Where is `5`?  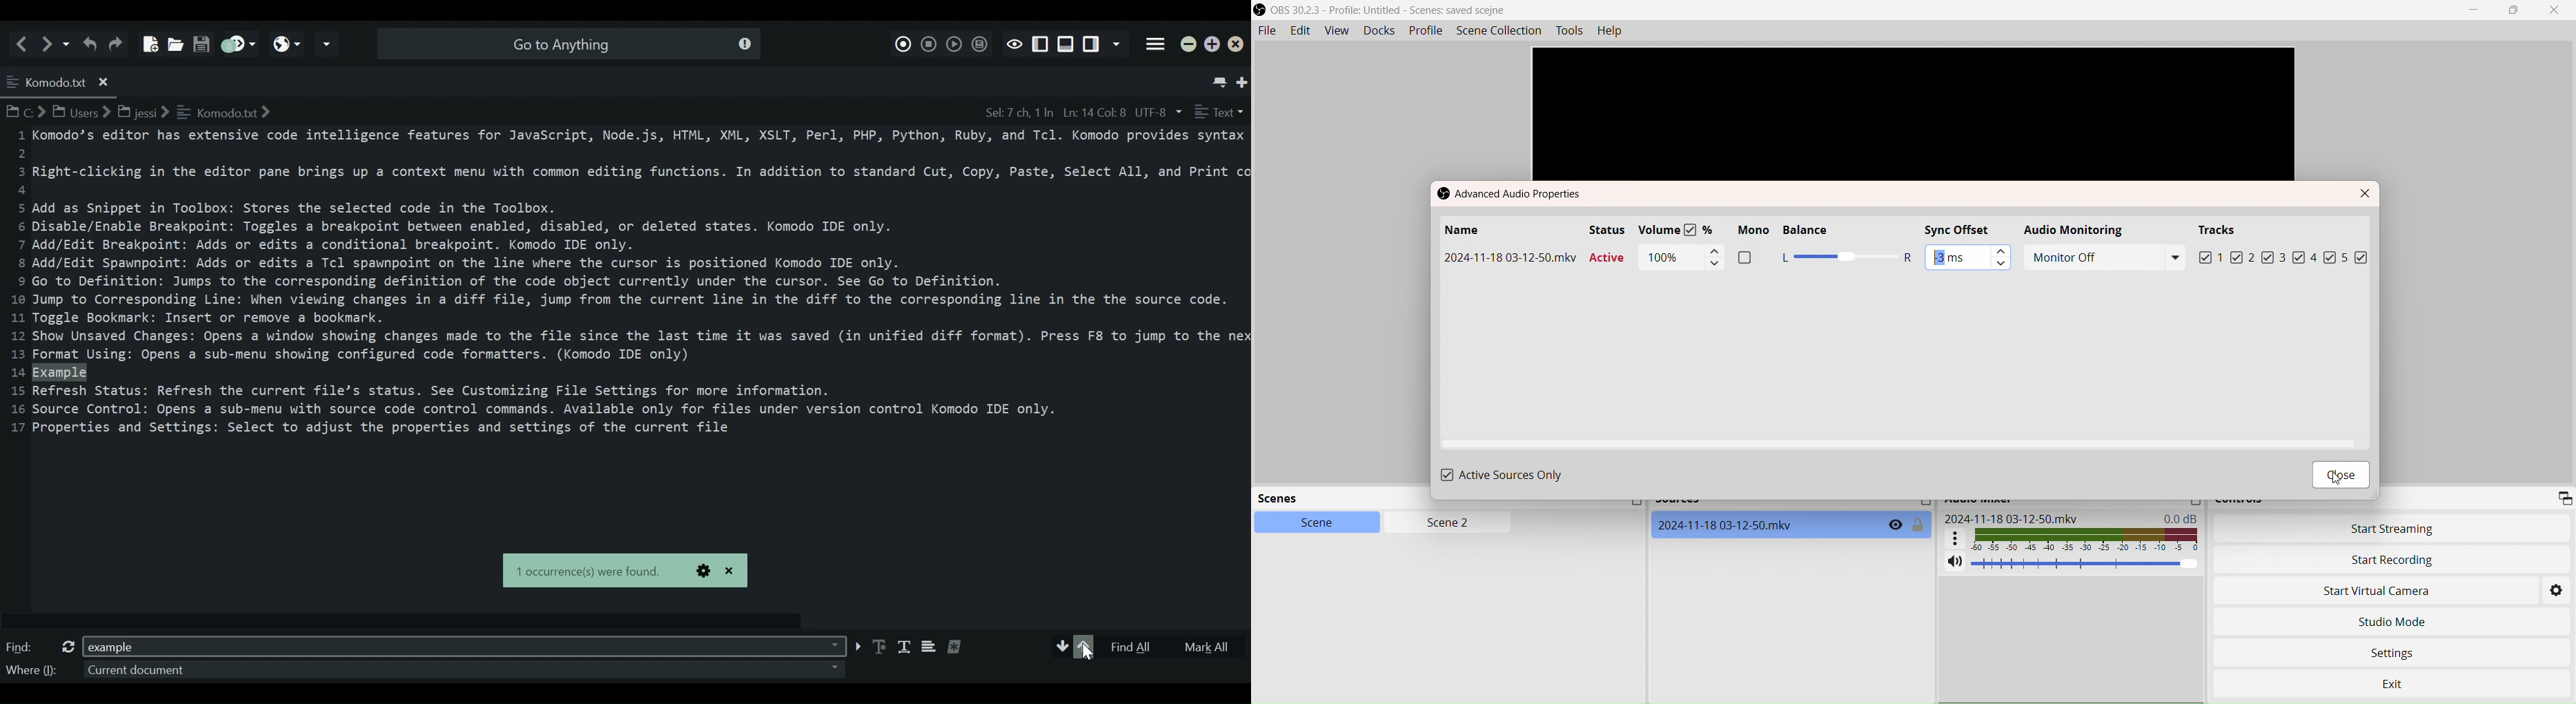 5 is located at coordinates (2356, 257).